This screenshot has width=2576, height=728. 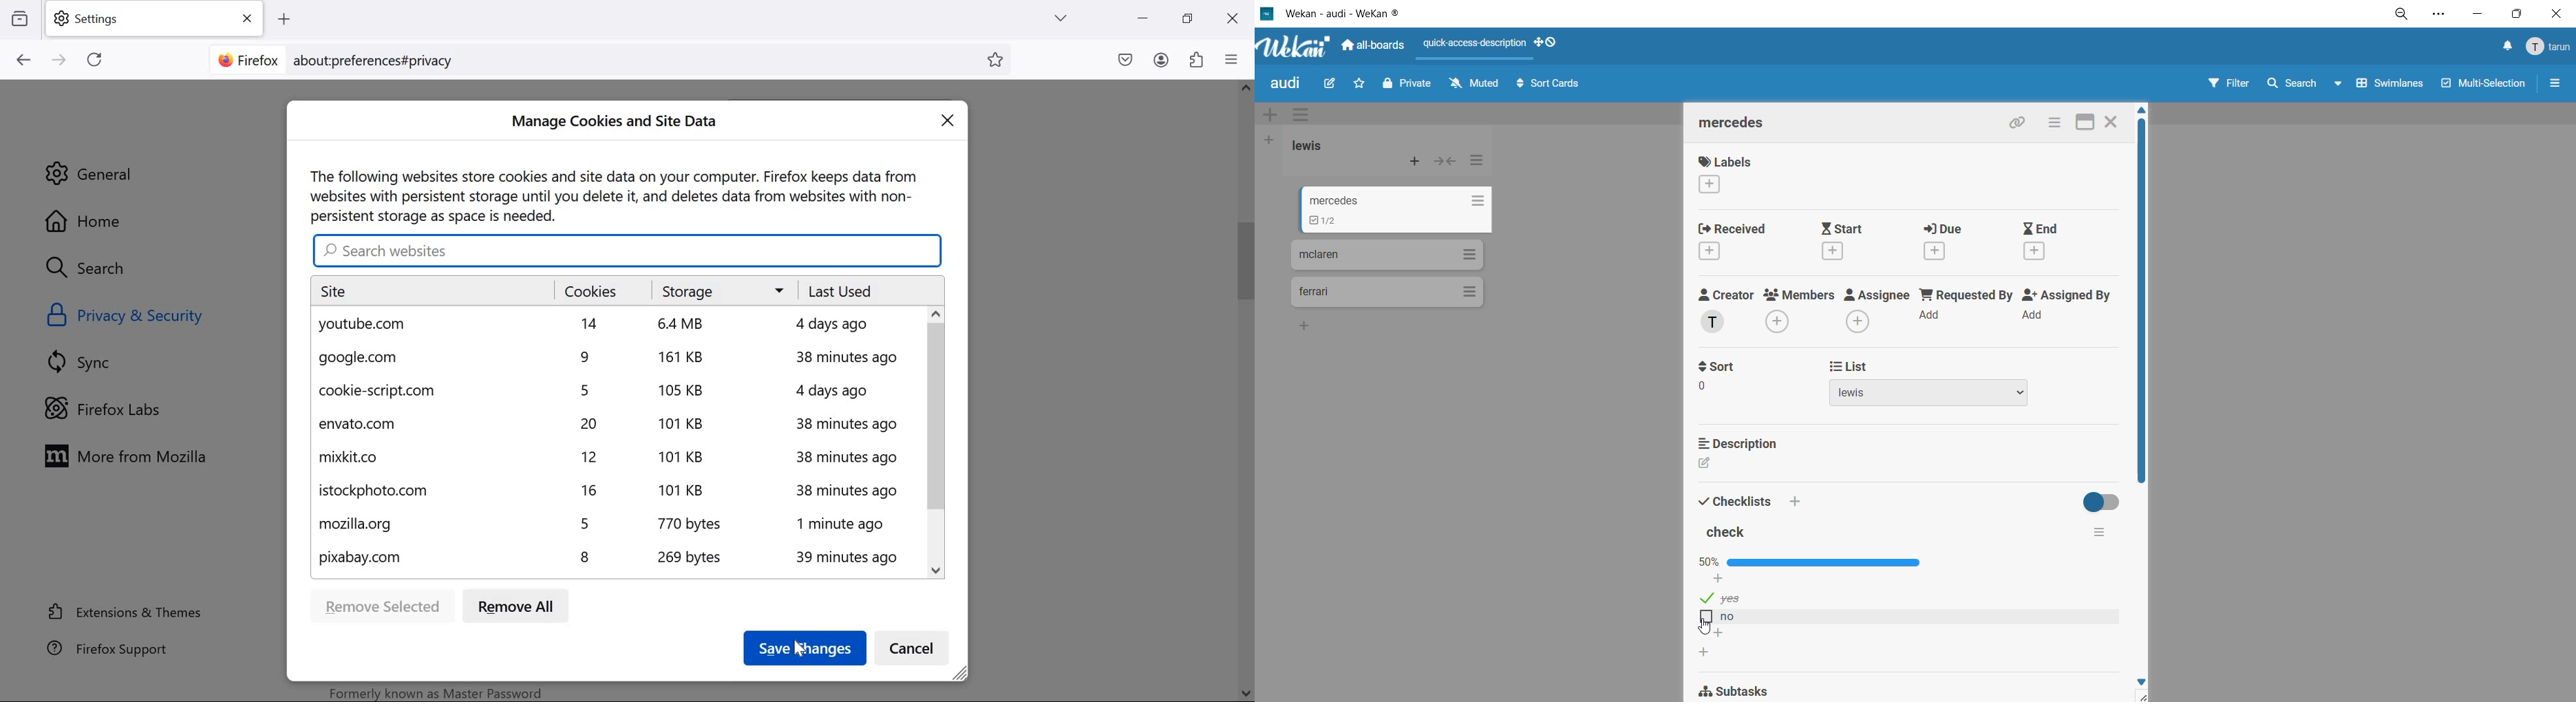 I want to click on about:preferences#privacy, so click(x=382, y=59).